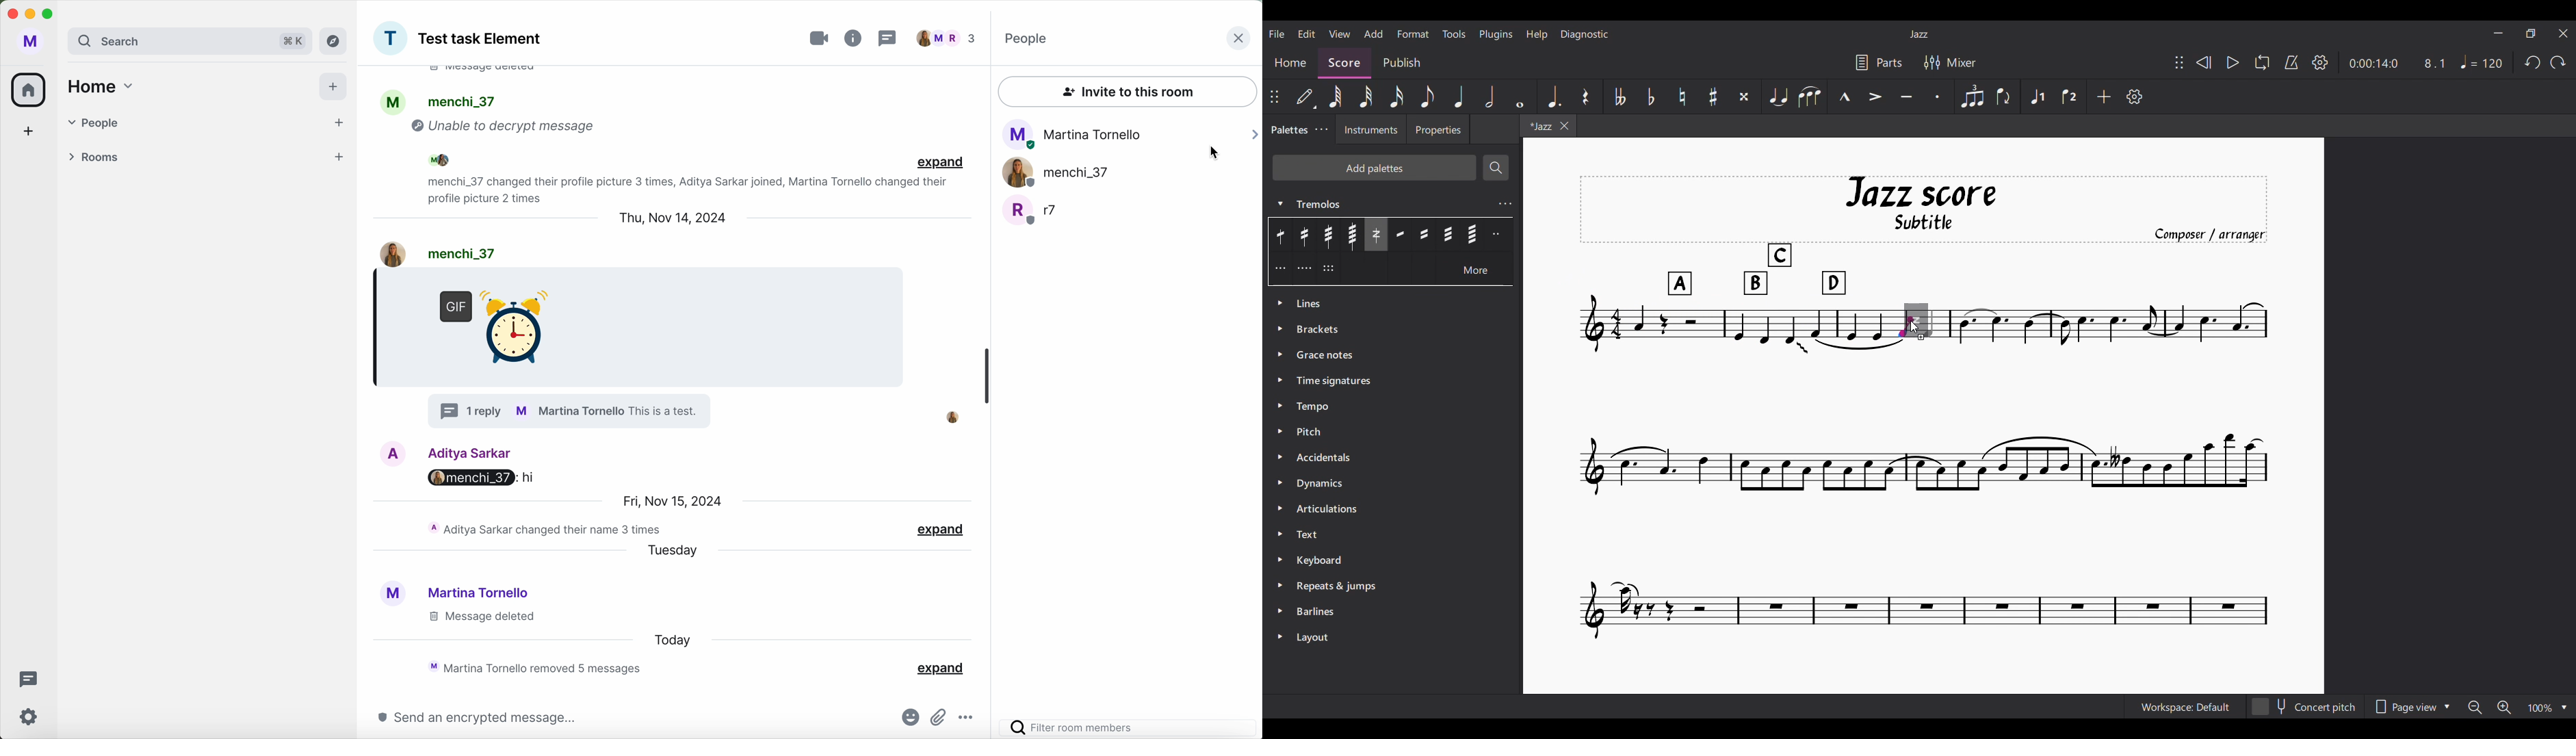 The width and height of the screenshot is (2576, 756). Describe the element at coordinates (336, 124) in the screenshot. I see `add` at that location.